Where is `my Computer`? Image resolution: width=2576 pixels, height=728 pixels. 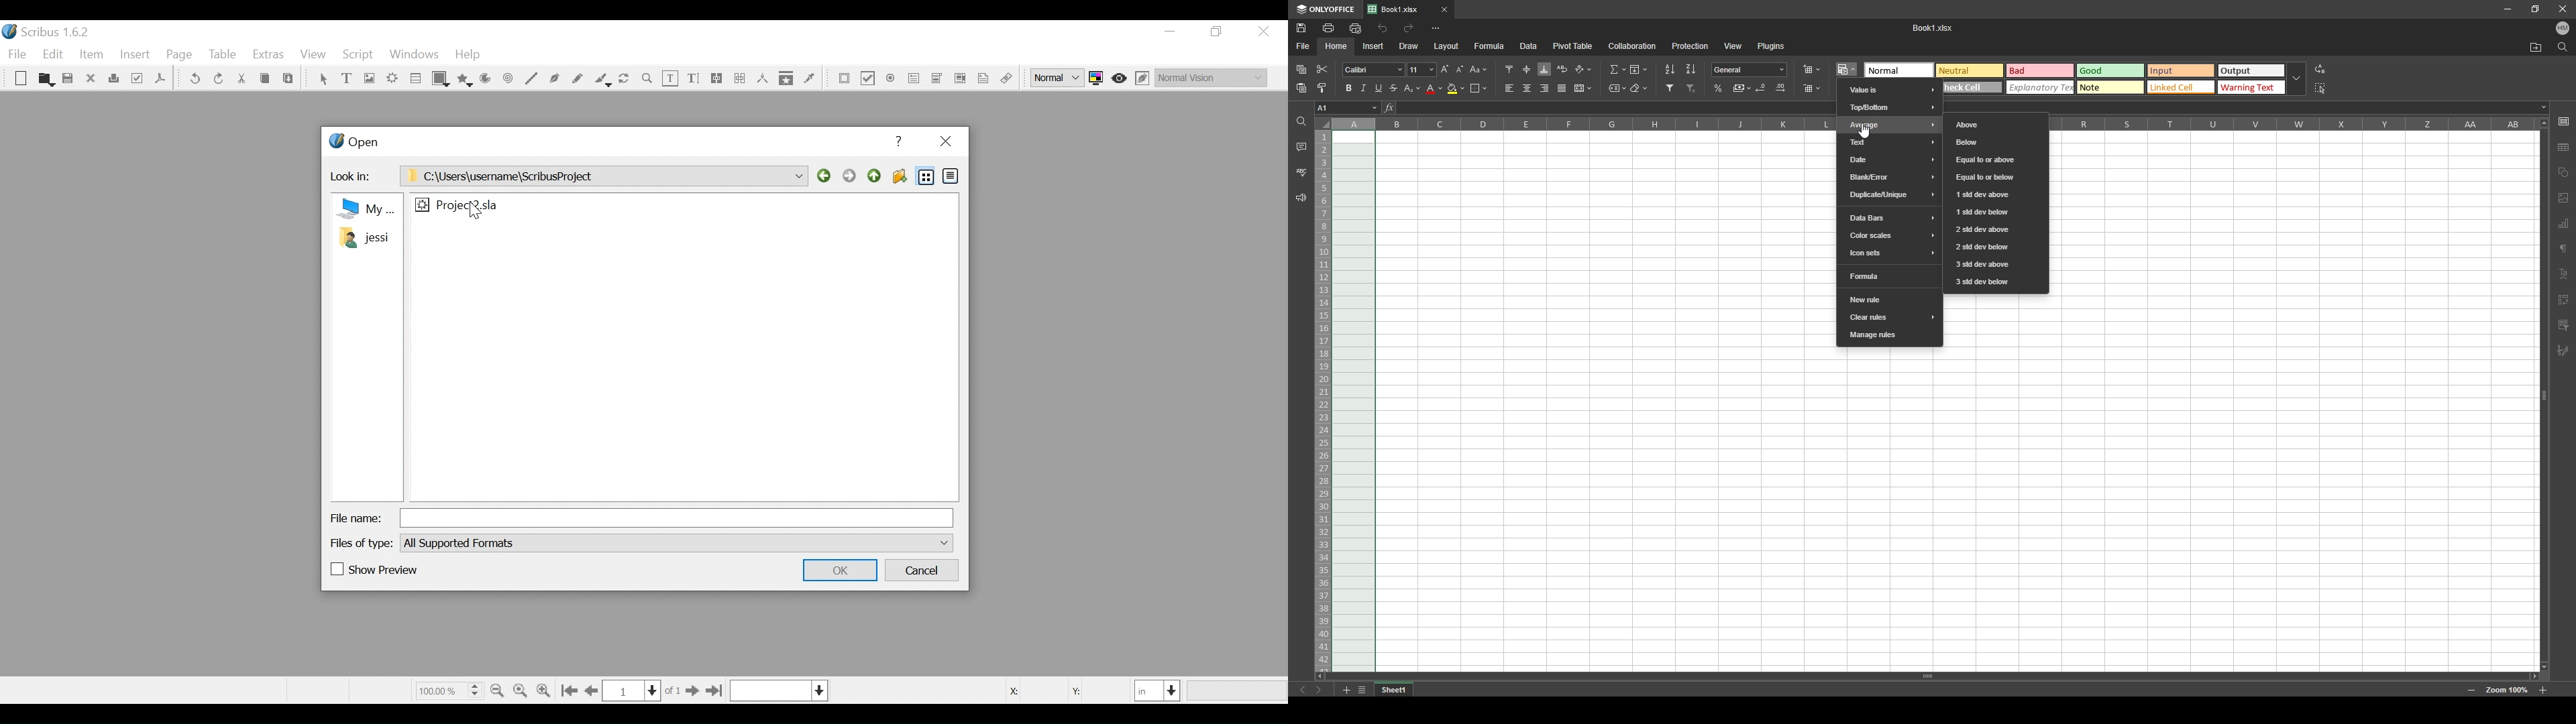
my Computer is located at coordinates (364, 208).